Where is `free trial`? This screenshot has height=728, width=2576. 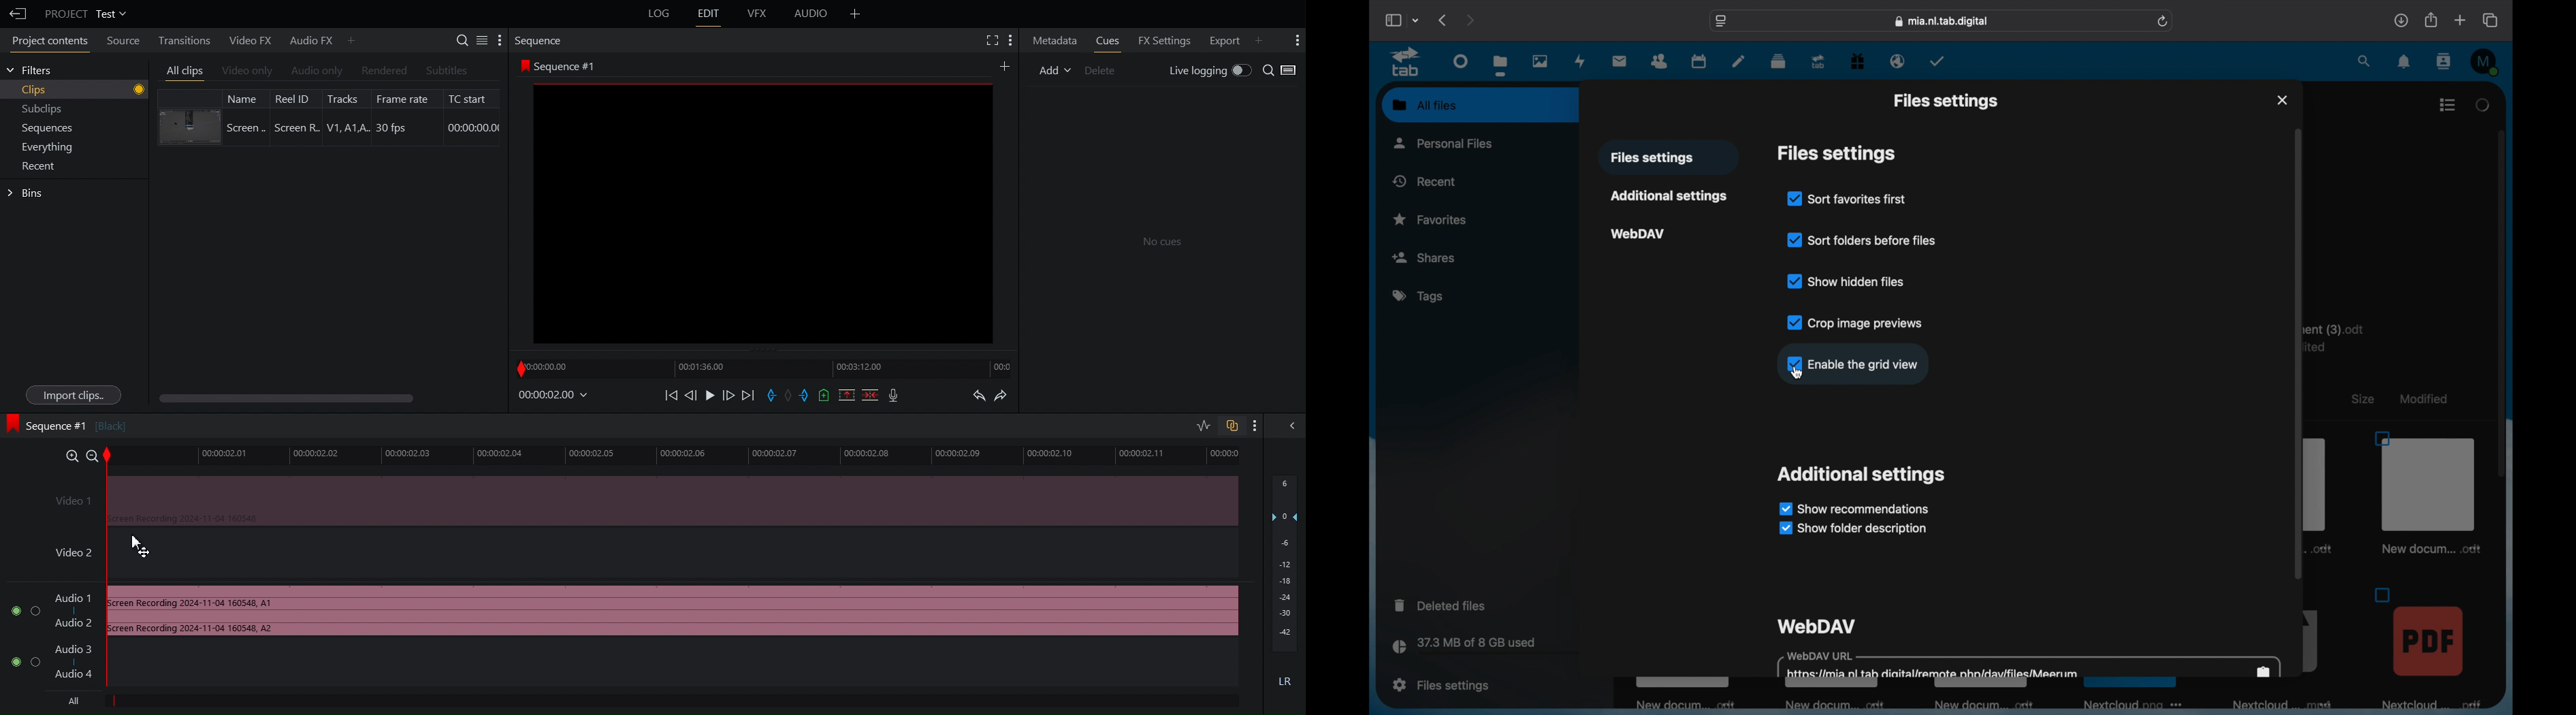 free trial is located at coordinates (1858, 60).